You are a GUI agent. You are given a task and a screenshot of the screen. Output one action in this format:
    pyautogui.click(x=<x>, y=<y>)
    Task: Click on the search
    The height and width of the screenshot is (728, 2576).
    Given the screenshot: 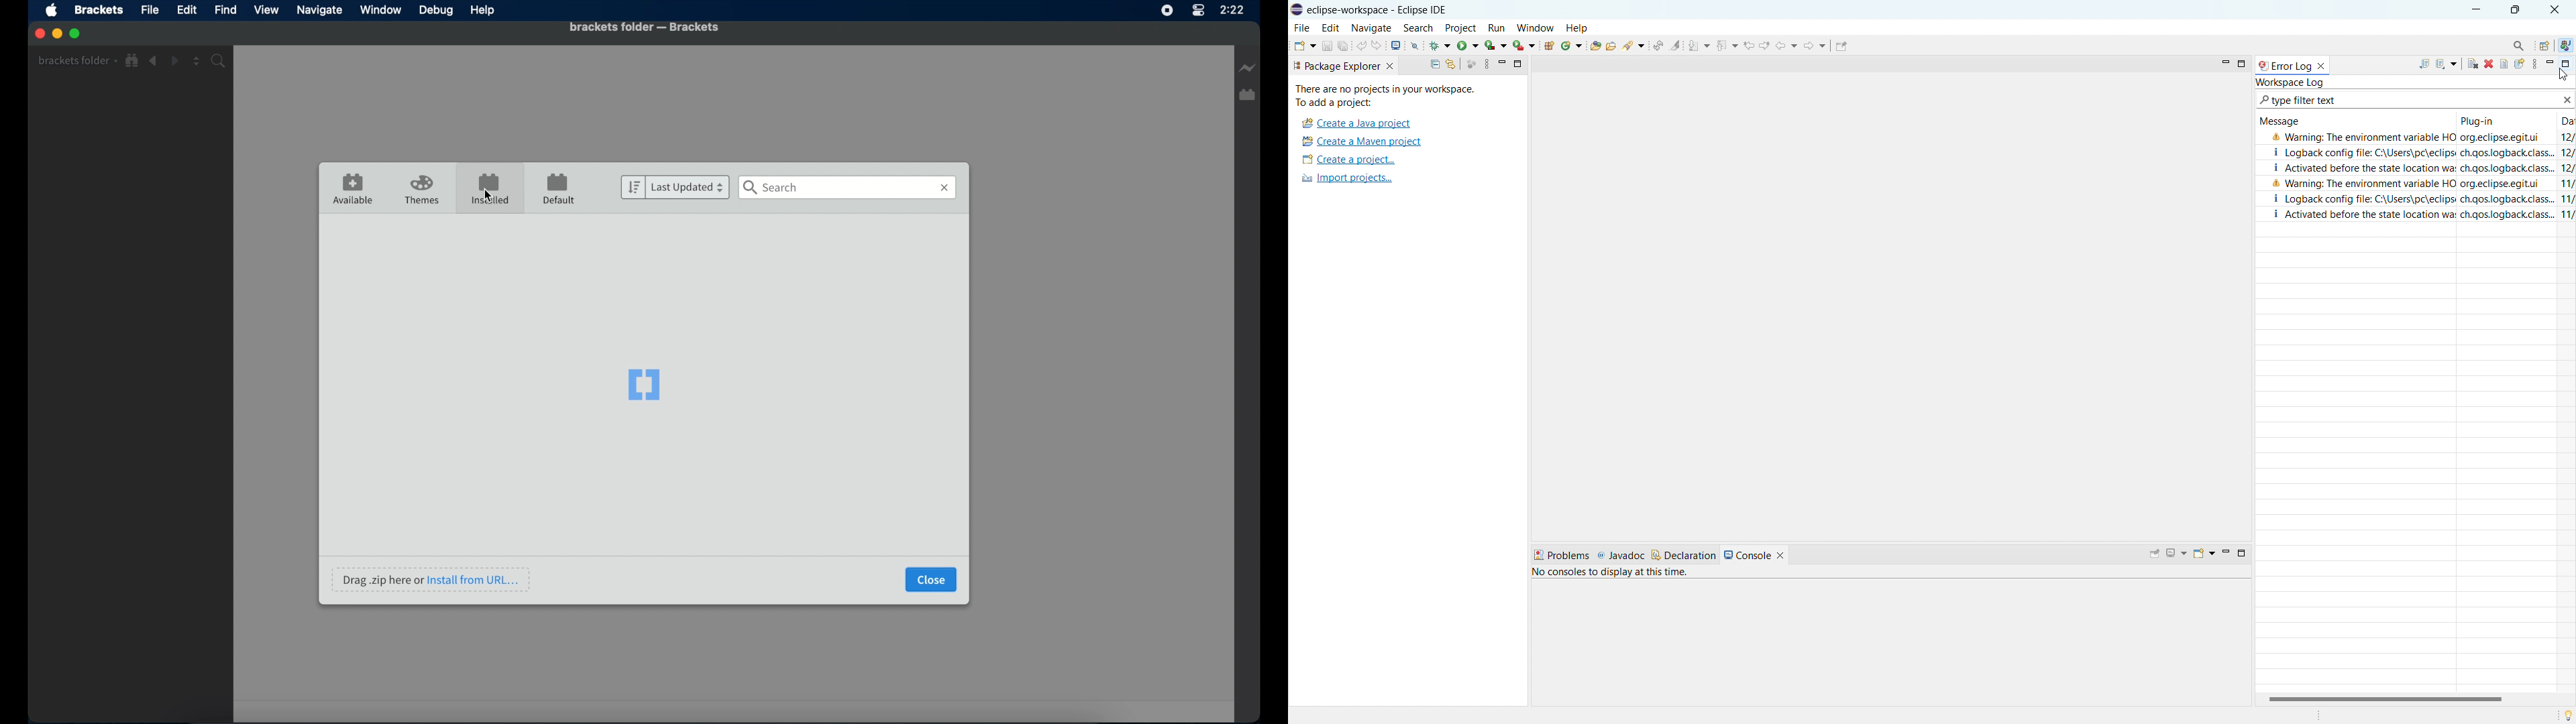 What is the action you would take?
    pyautogui.click(x=1635, y=47)
    